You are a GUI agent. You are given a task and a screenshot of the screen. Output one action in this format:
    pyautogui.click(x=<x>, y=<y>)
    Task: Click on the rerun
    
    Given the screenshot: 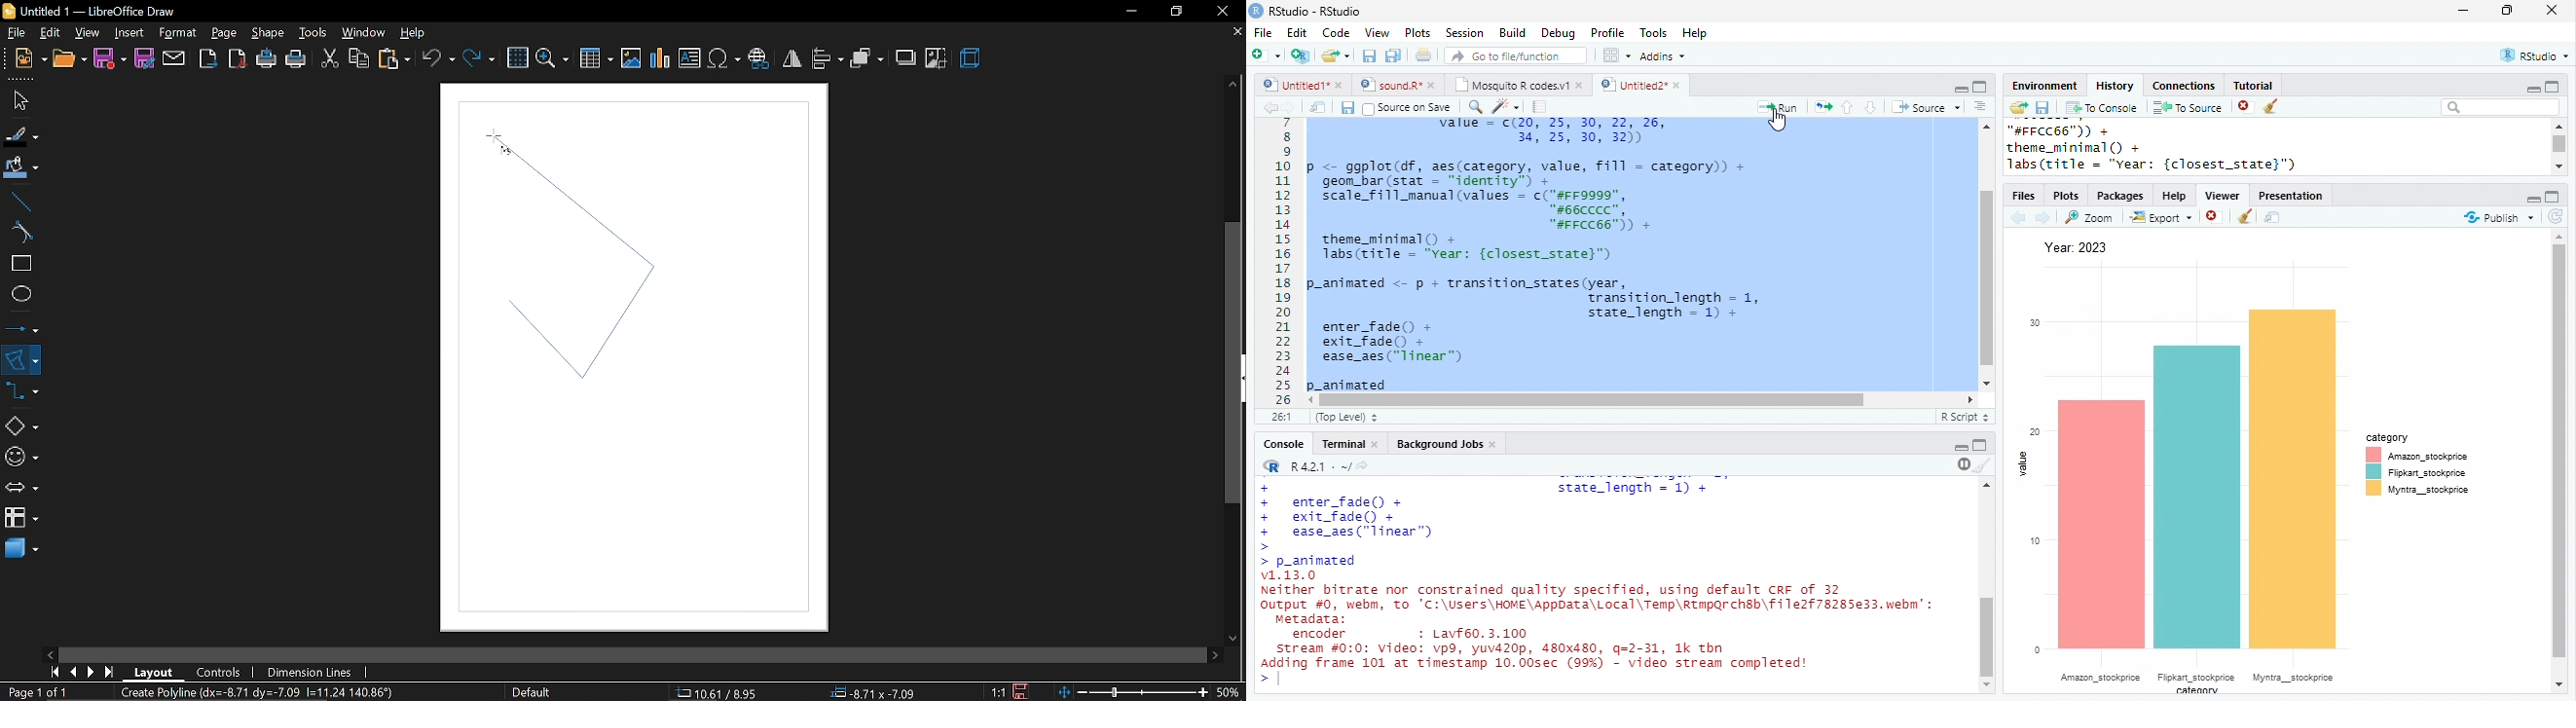 What is the action you would take?
    pyautogui.click(x=1824, y=106)
    